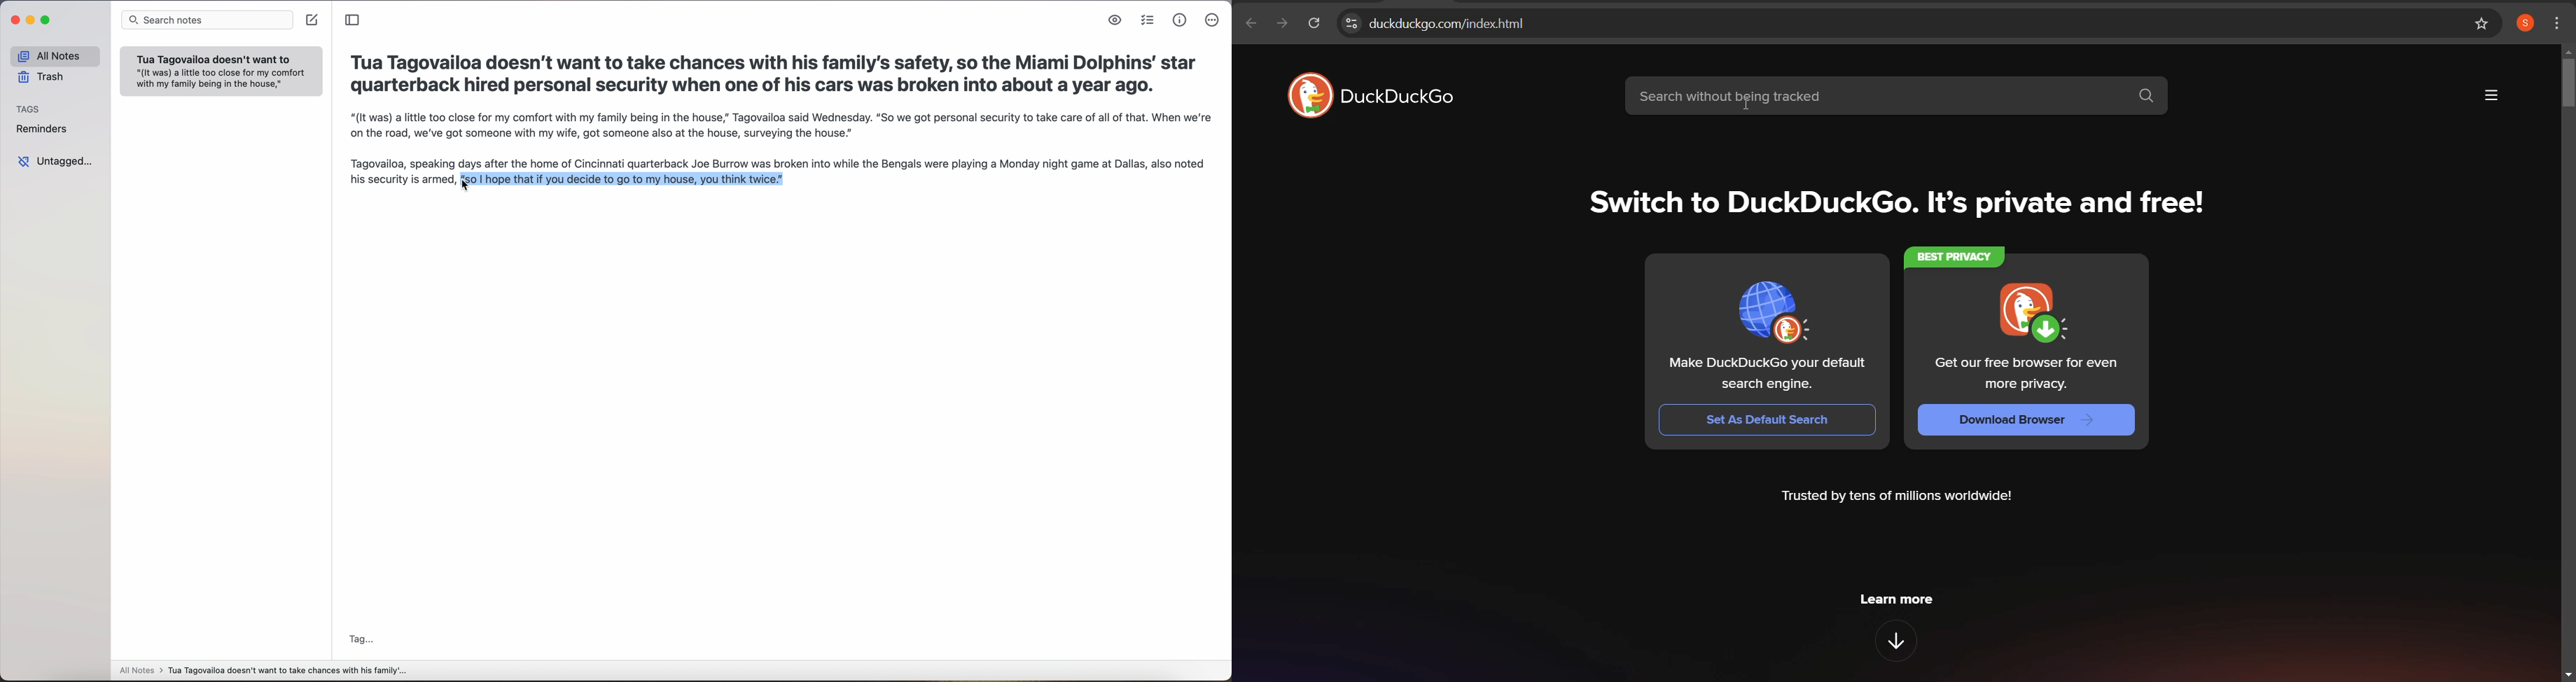  What do you see at coordinates (2032, 419) in the screenshot?
I see `download browser` at bounding box center [2032, 419].